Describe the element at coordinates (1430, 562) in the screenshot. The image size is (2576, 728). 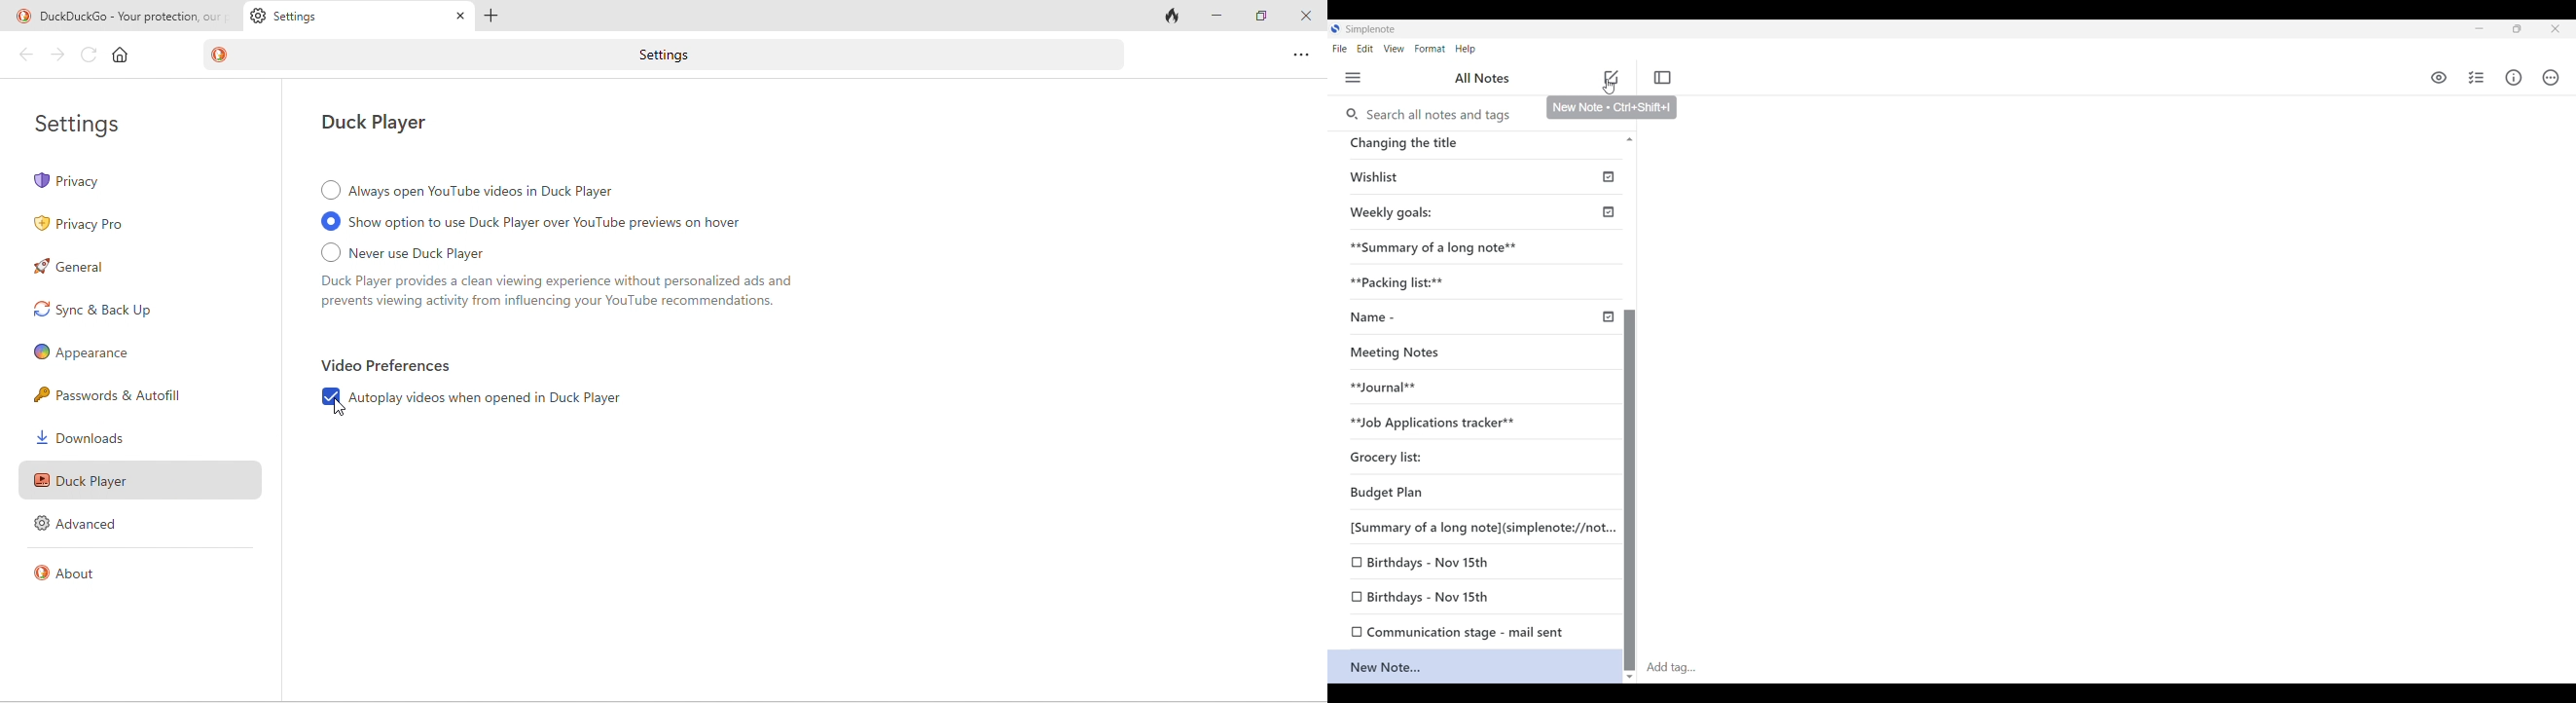
I see `birthdays - nov 15th` at that location.